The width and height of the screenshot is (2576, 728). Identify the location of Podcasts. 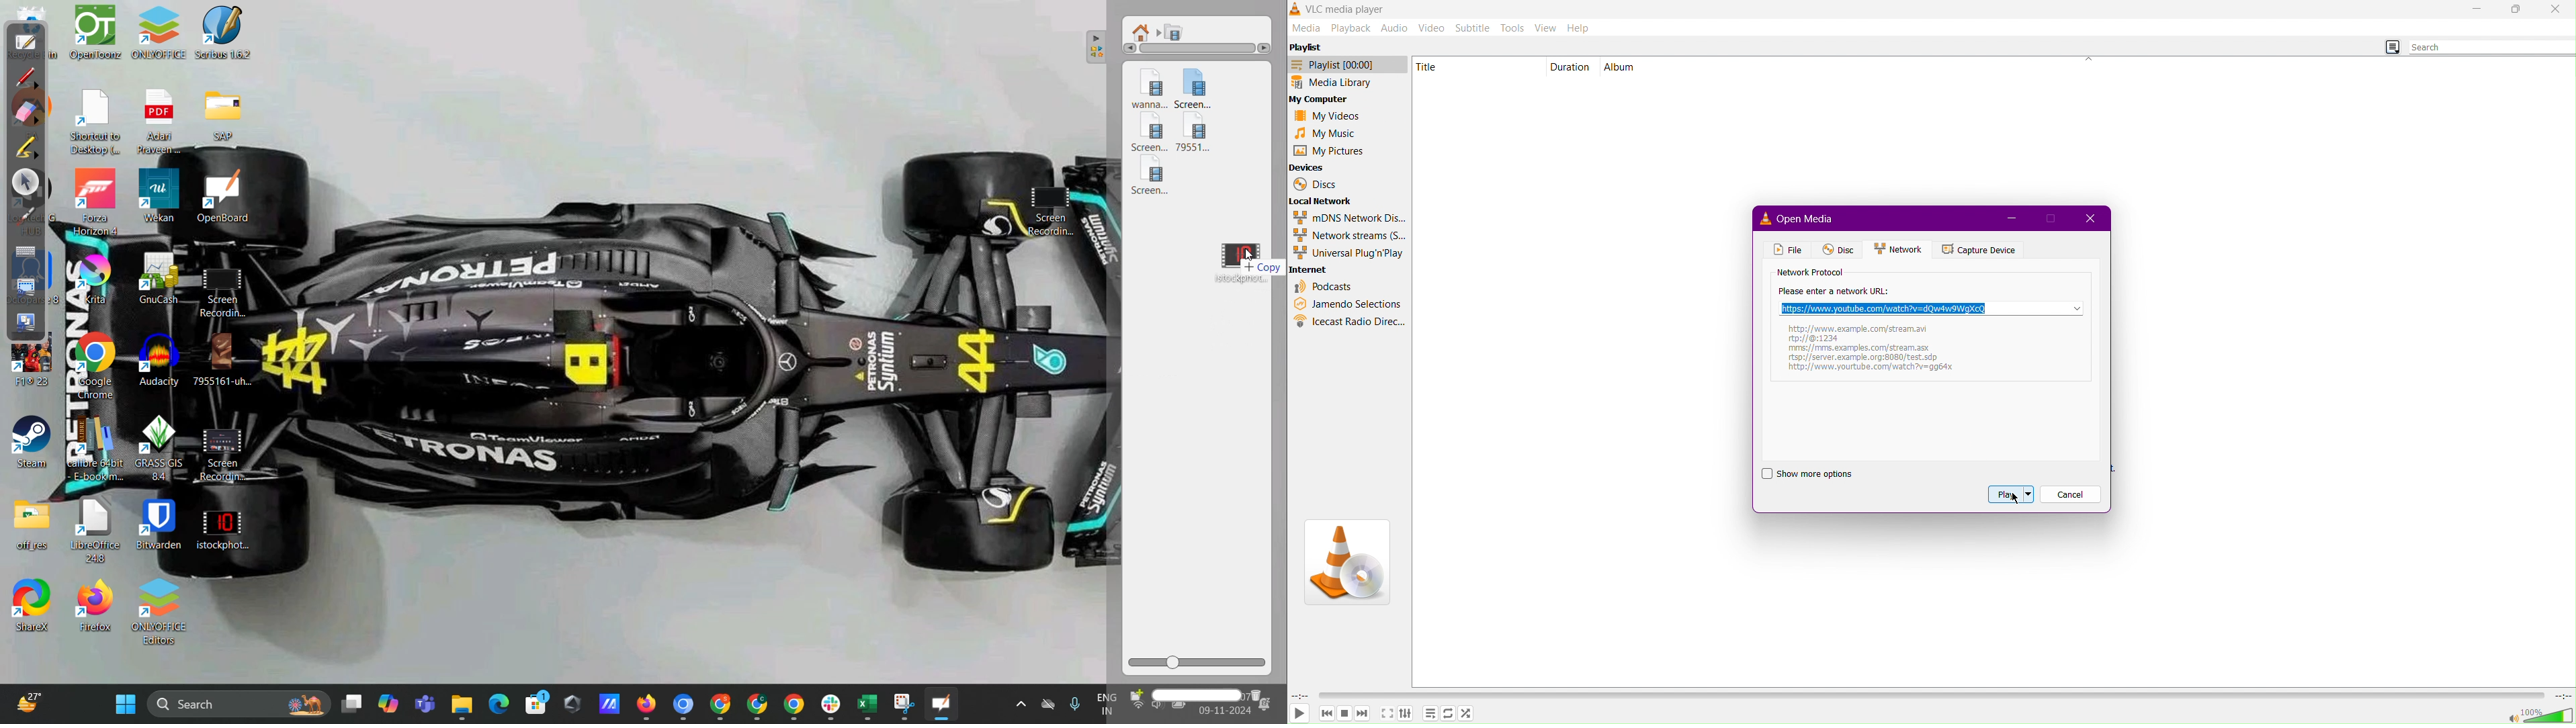
(1324, 287).